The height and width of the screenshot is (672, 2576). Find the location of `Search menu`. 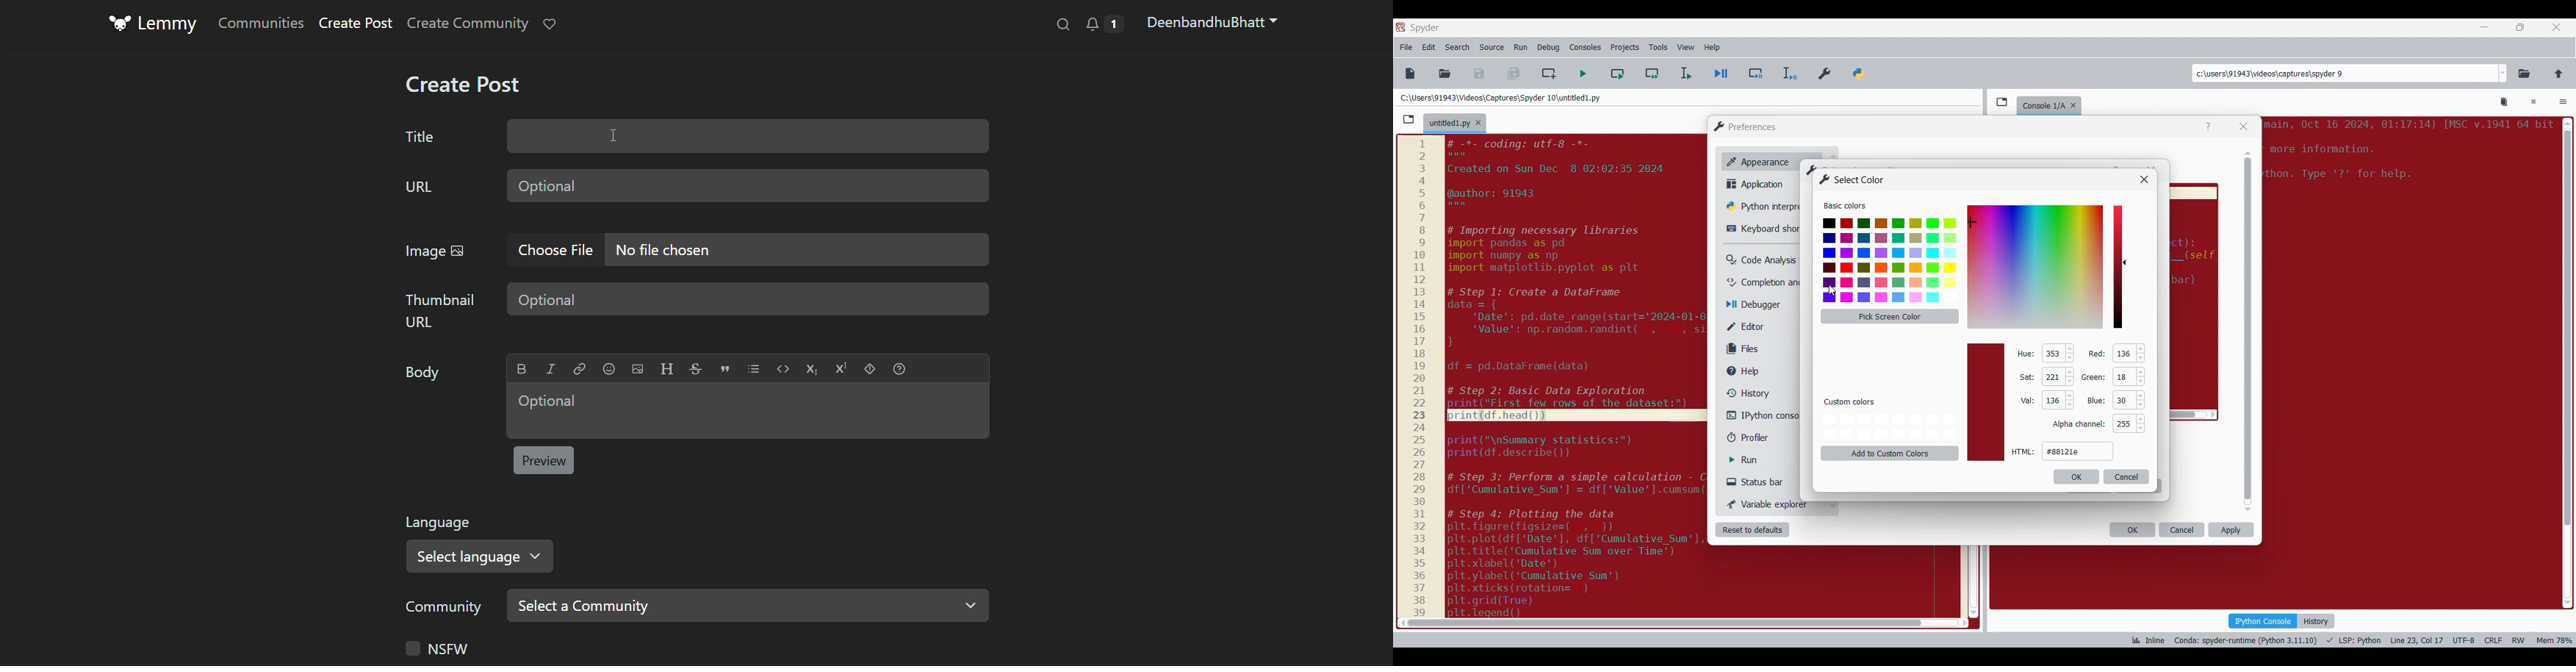

Search menu is located at coordinates (1458, 47).